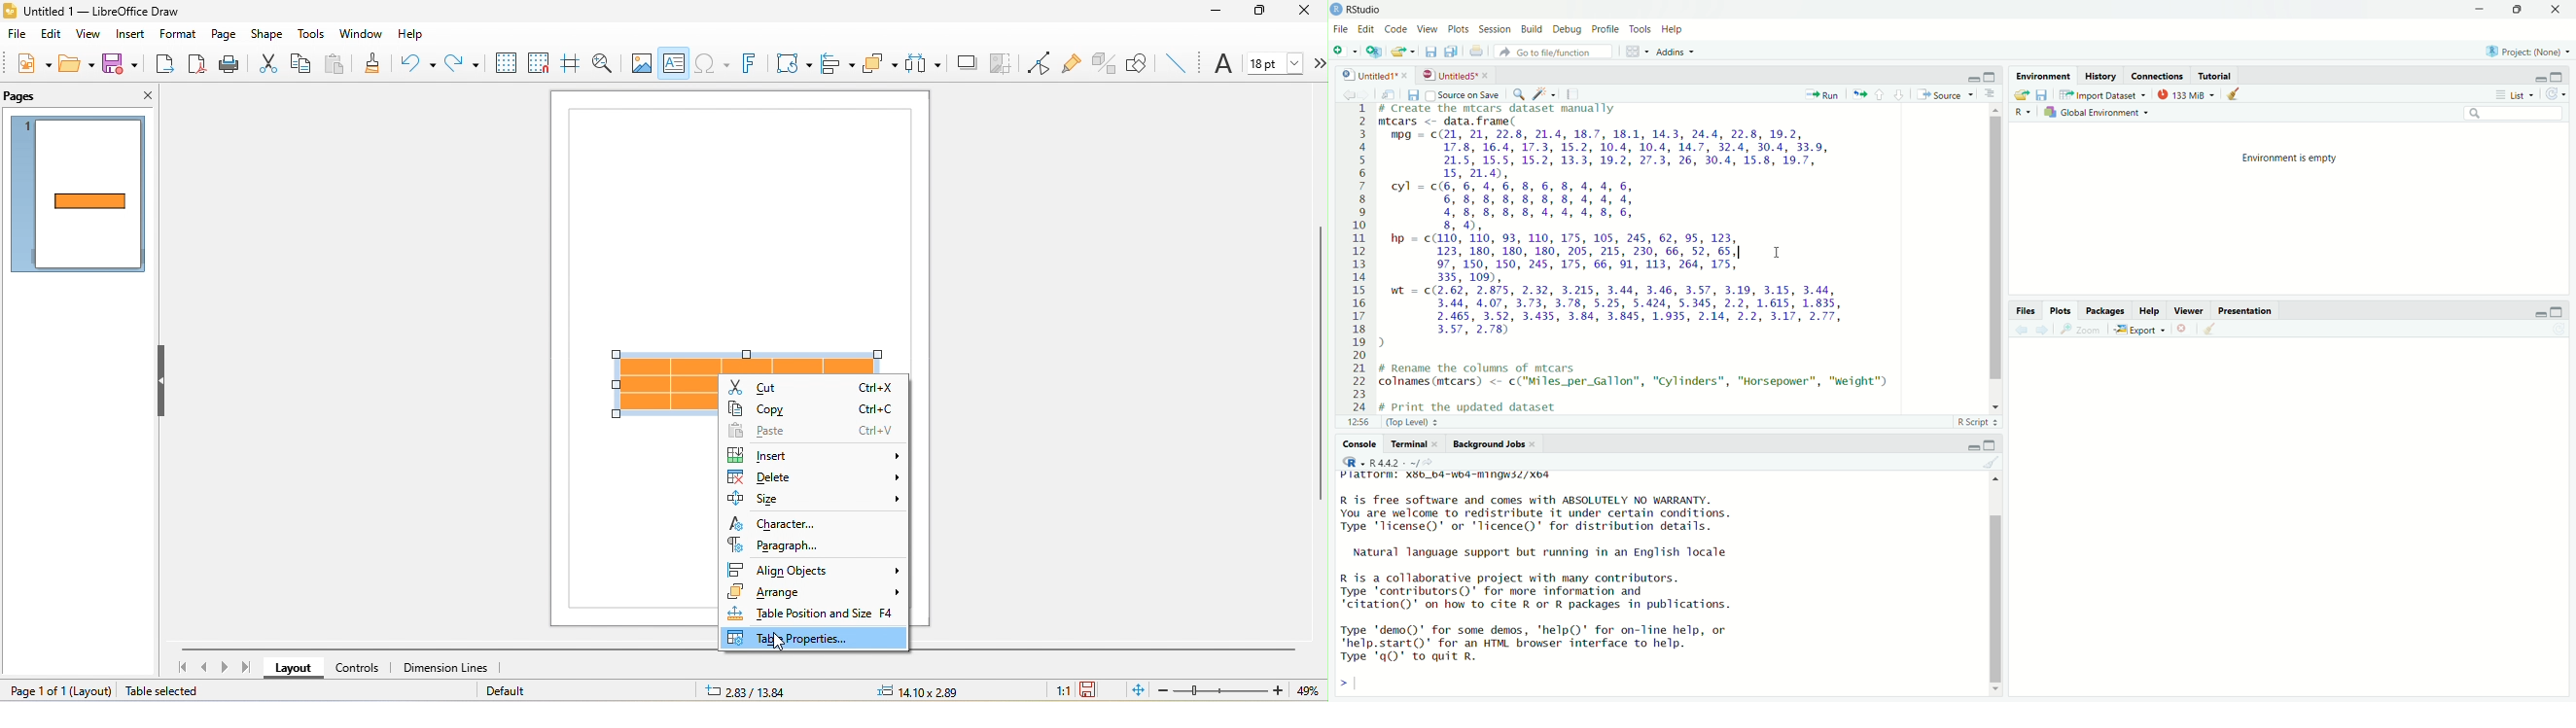  I want to click on save, so click(120, 63).